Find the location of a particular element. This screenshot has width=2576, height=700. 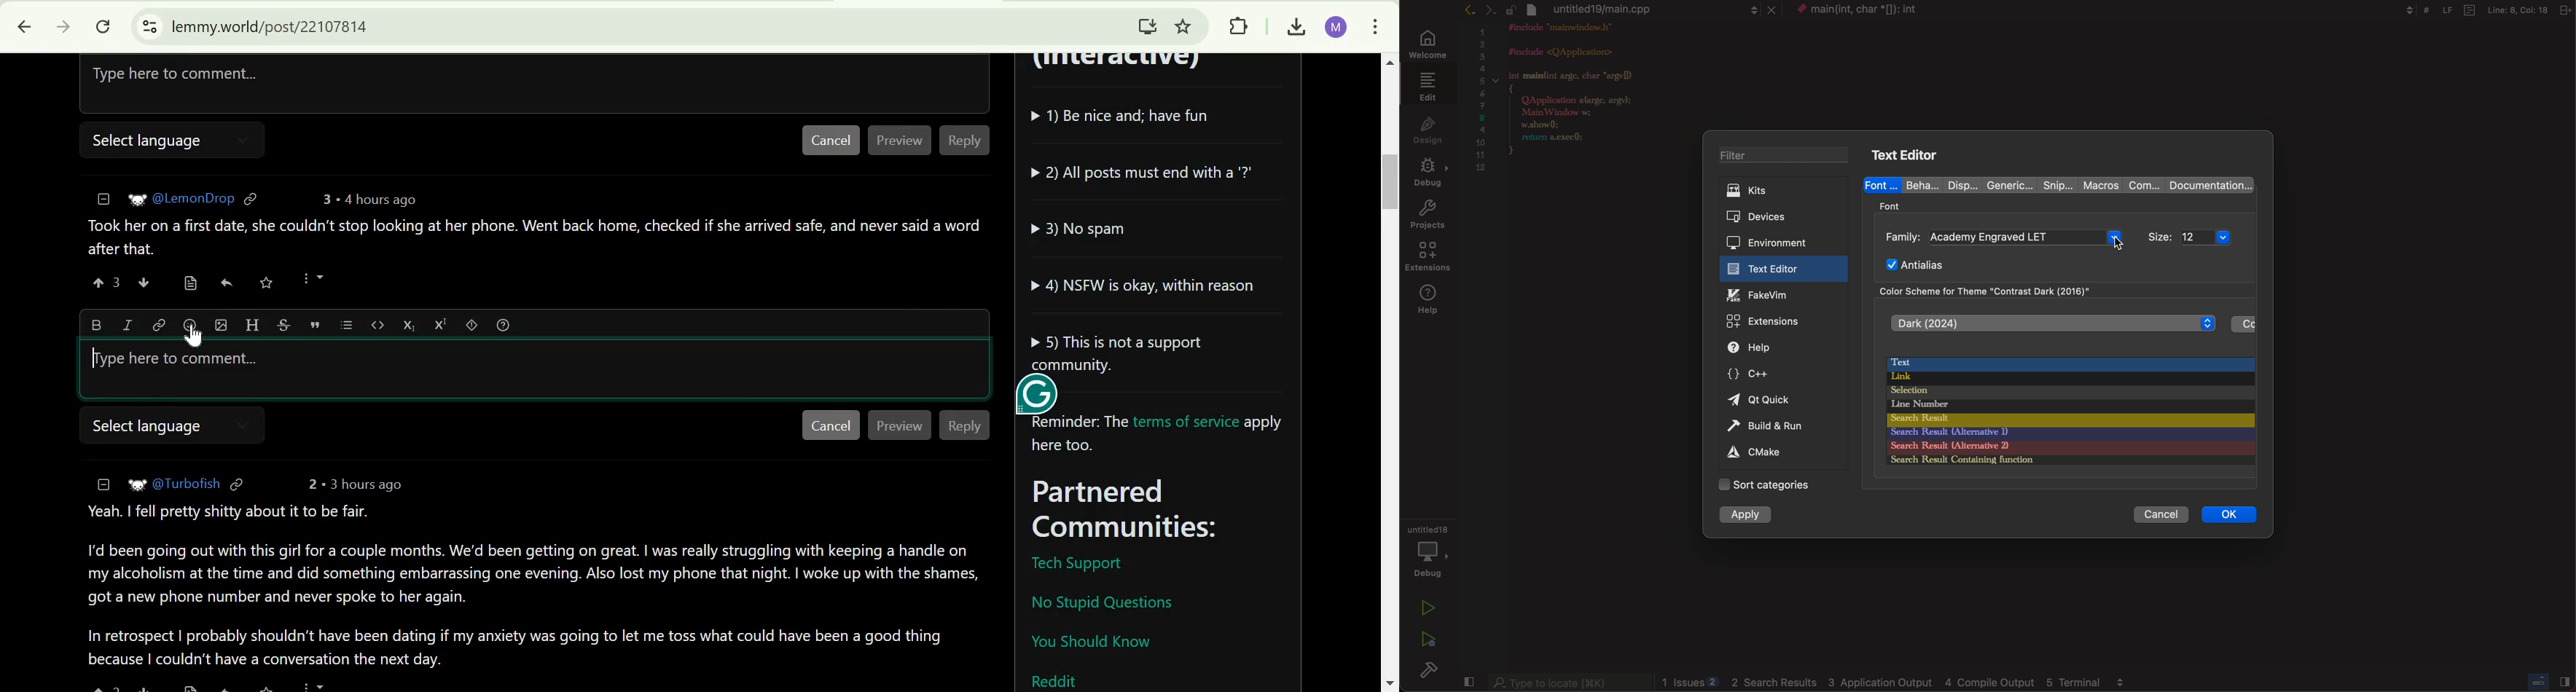

Click to go back, hold to see history is located at coordinates (17, 27).